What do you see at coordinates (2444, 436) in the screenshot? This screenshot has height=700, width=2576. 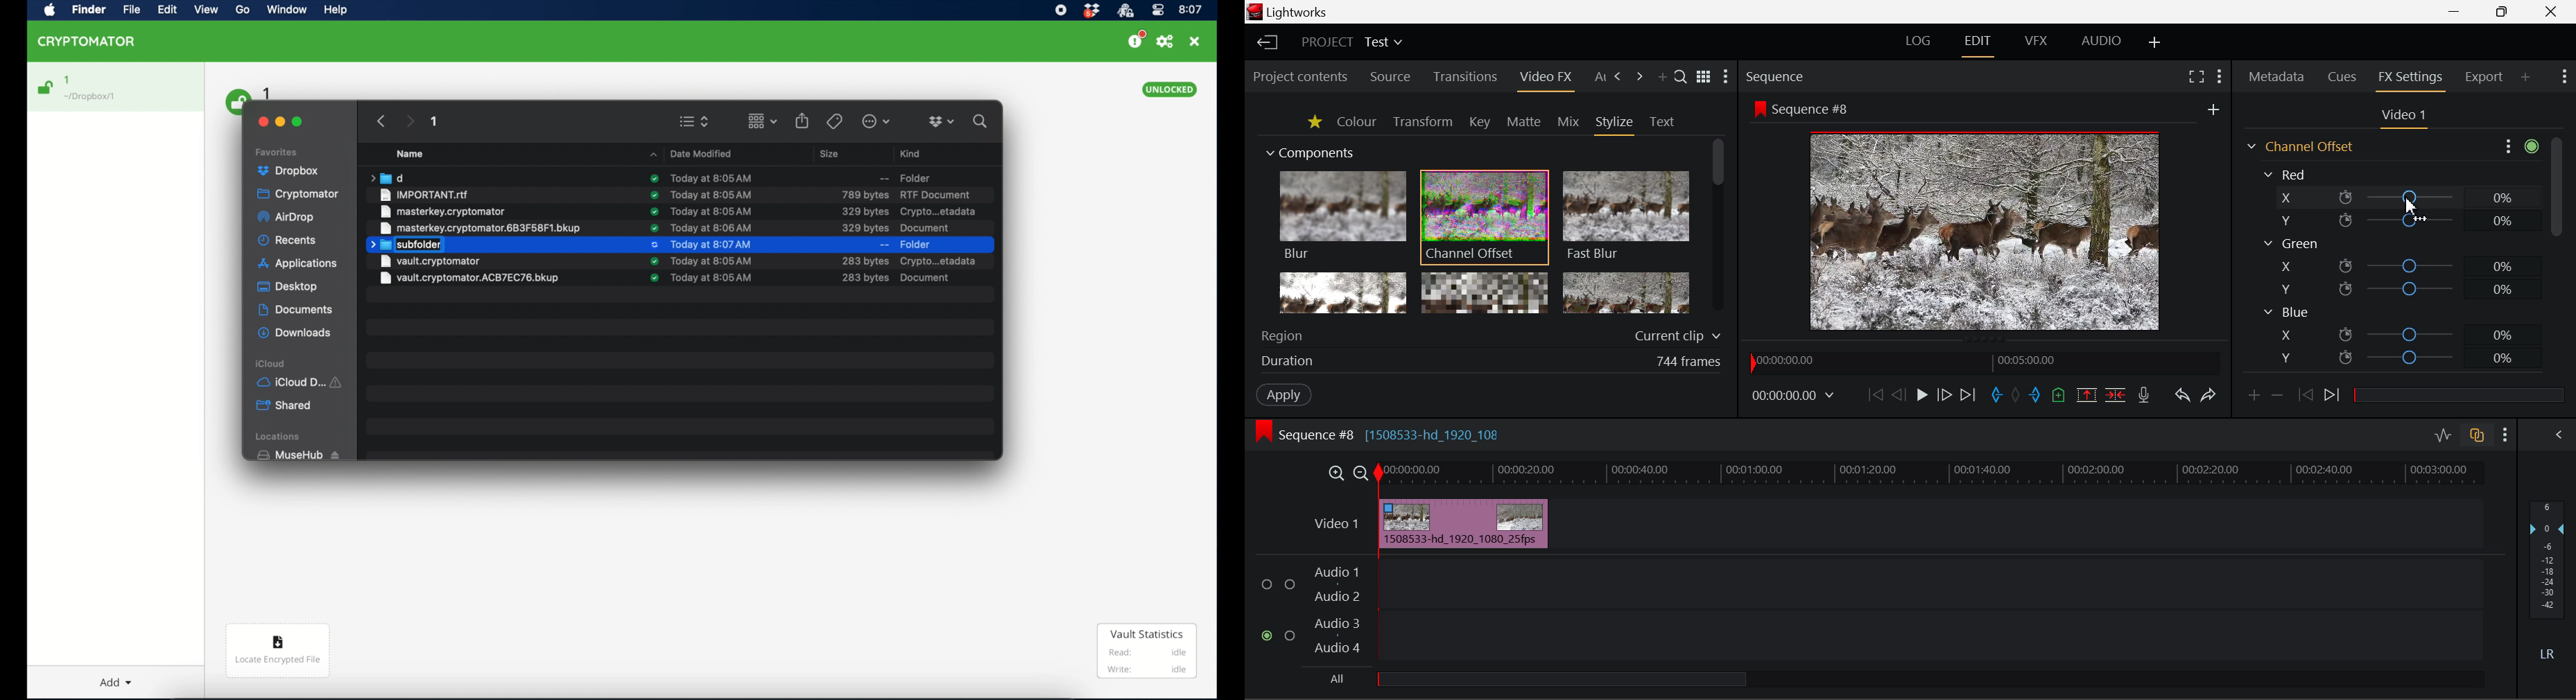 I see `Toggle Audio Levels Editing` at bounding box center [2444, 436].